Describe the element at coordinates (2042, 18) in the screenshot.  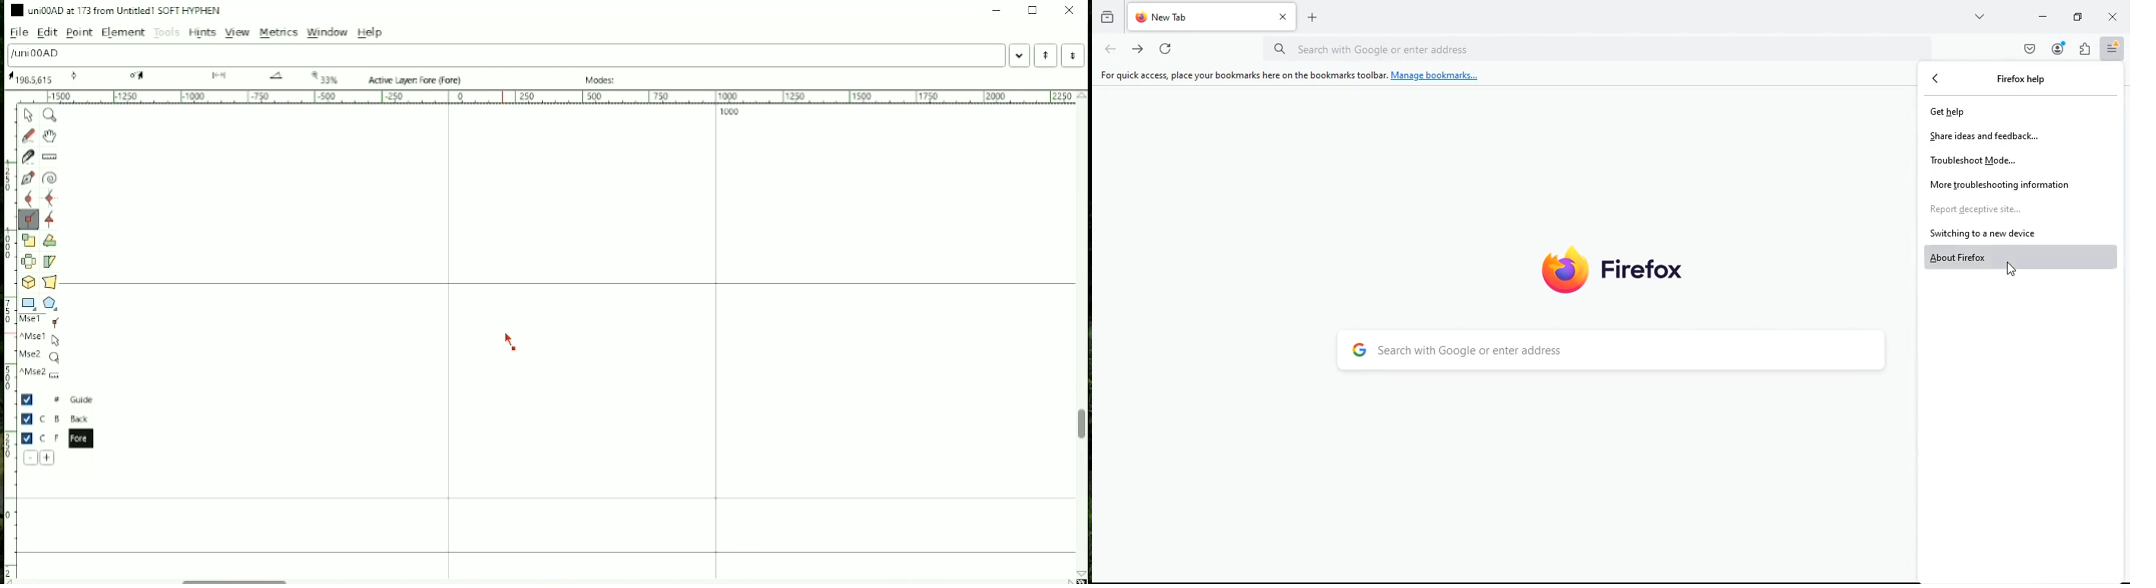
I see `minimize` at that location.